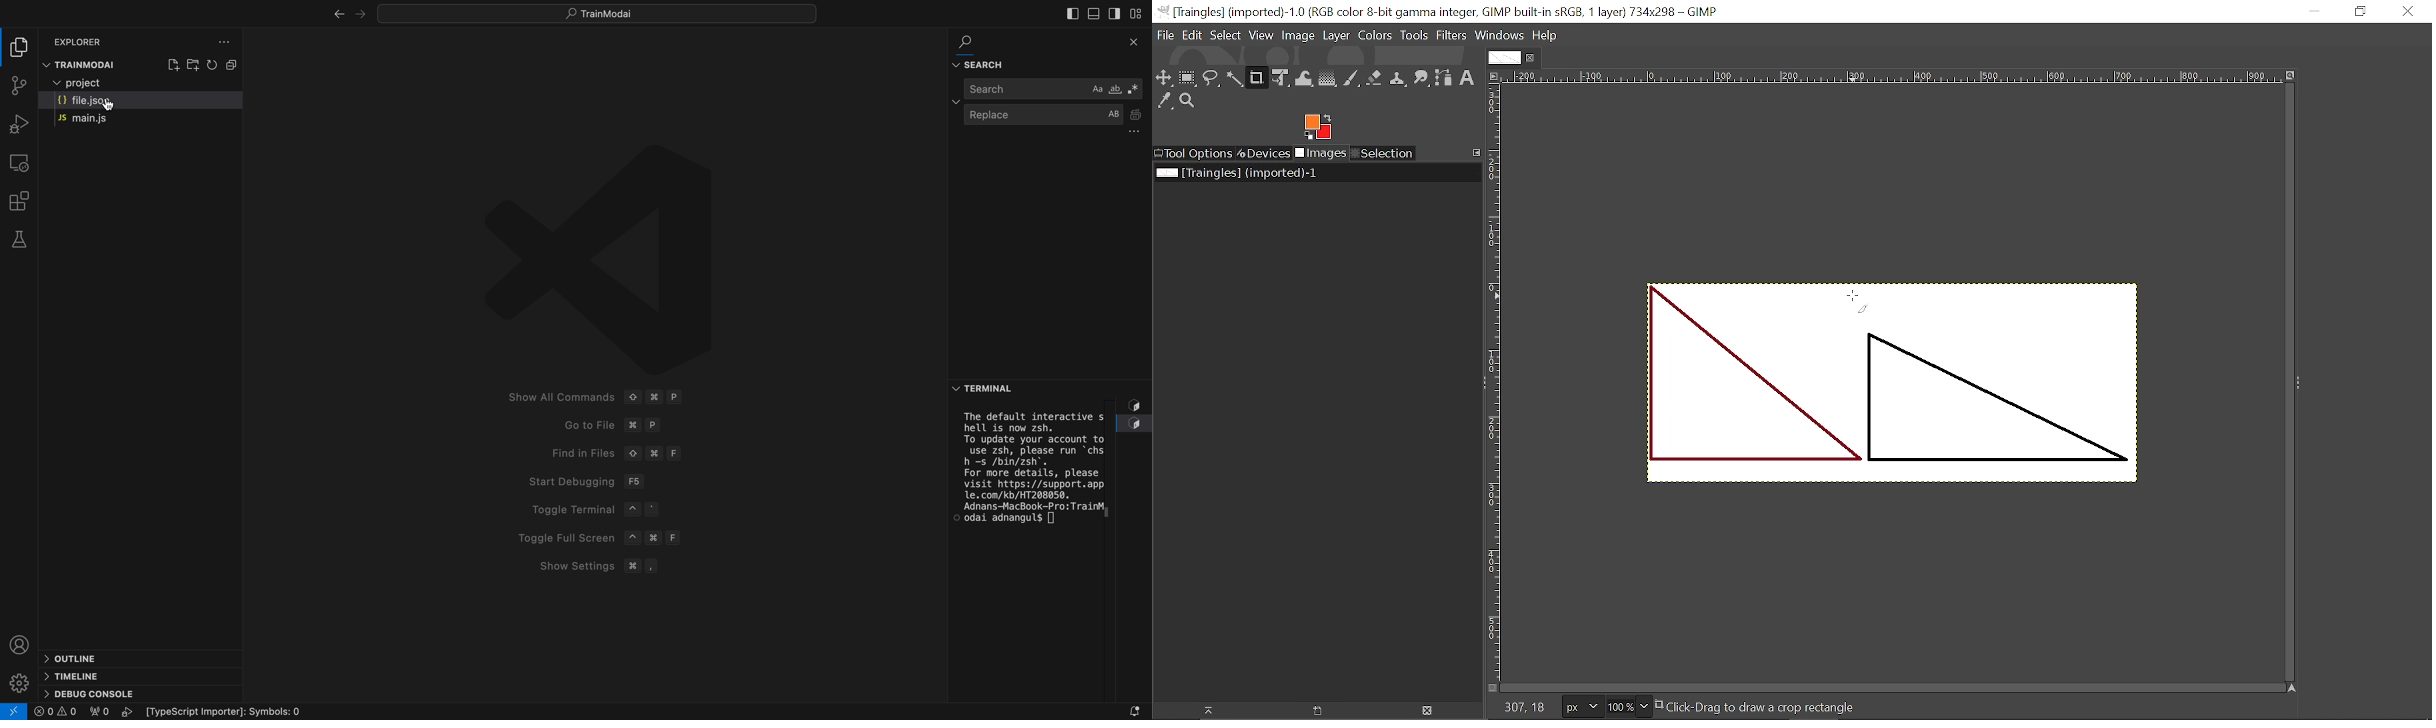  What do you see at coordinates (1264, 153) in the screenshot?
I see `Devices` at bounding box center [1264, 153].